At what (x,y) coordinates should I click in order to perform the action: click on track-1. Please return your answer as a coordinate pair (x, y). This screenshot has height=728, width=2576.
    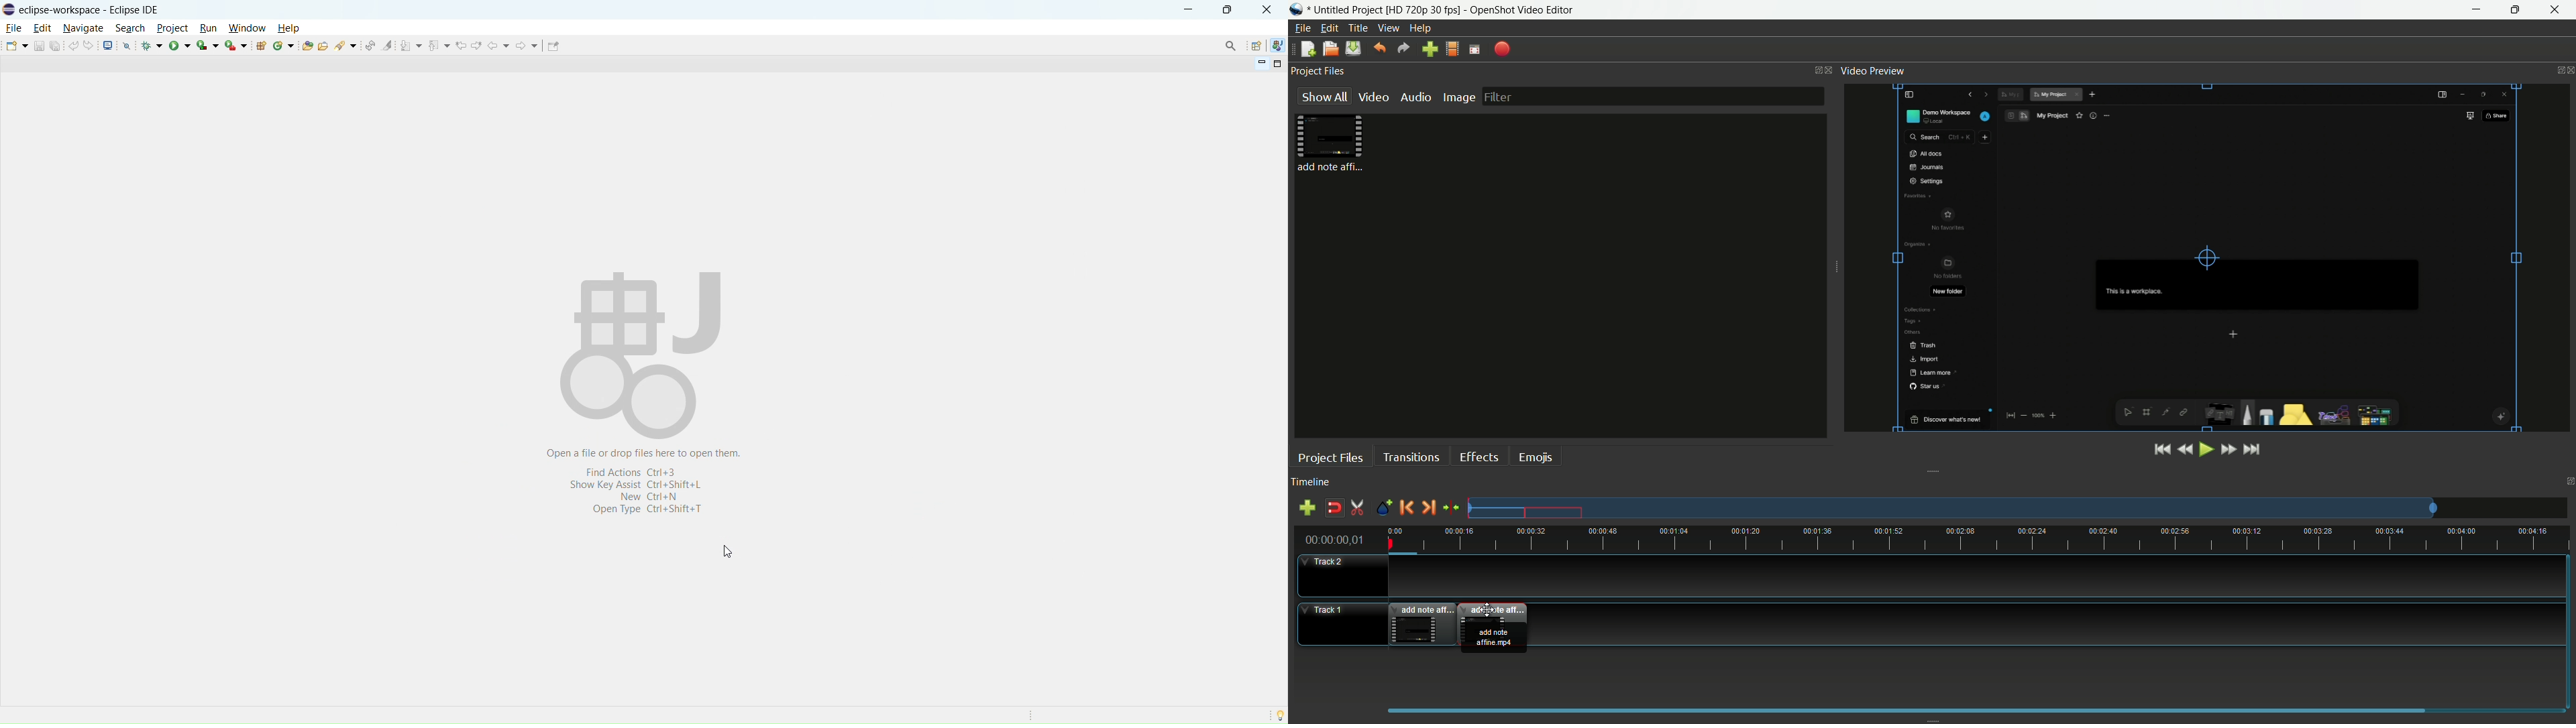
    Looking at the image, I should click on (1337, 624).